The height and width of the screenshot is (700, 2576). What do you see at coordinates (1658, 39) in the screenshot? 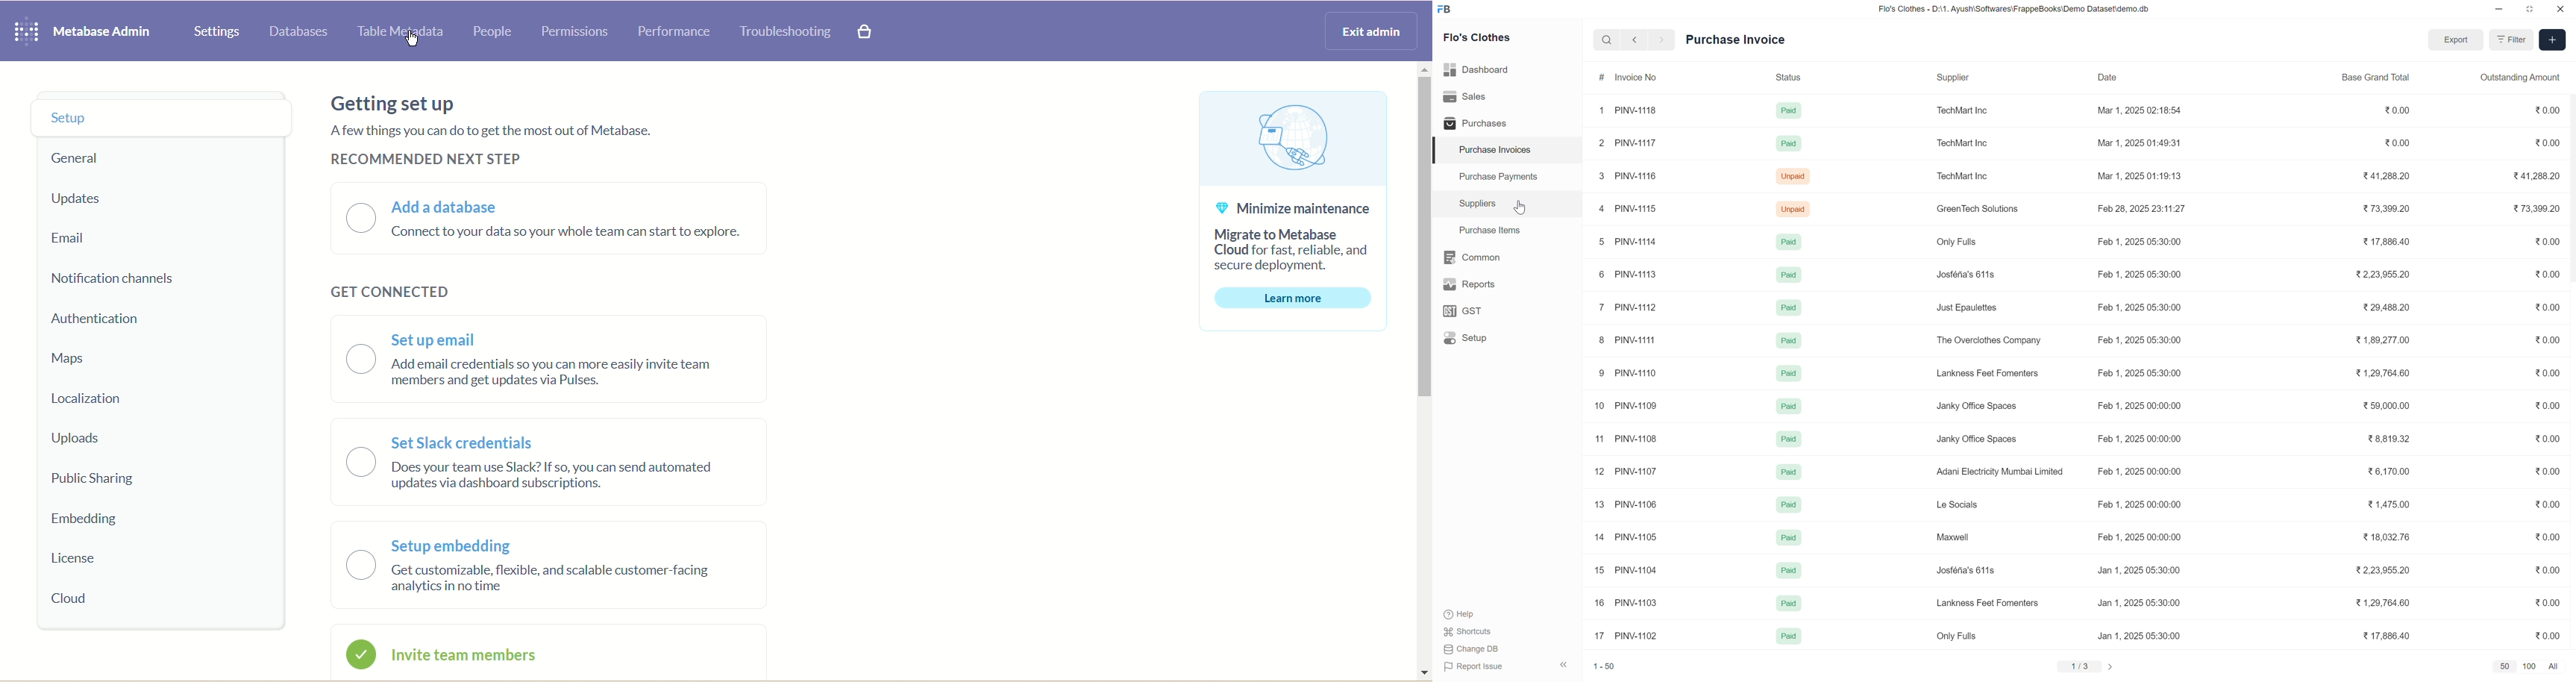
I see `forward` at bounding box center [1658, 39].